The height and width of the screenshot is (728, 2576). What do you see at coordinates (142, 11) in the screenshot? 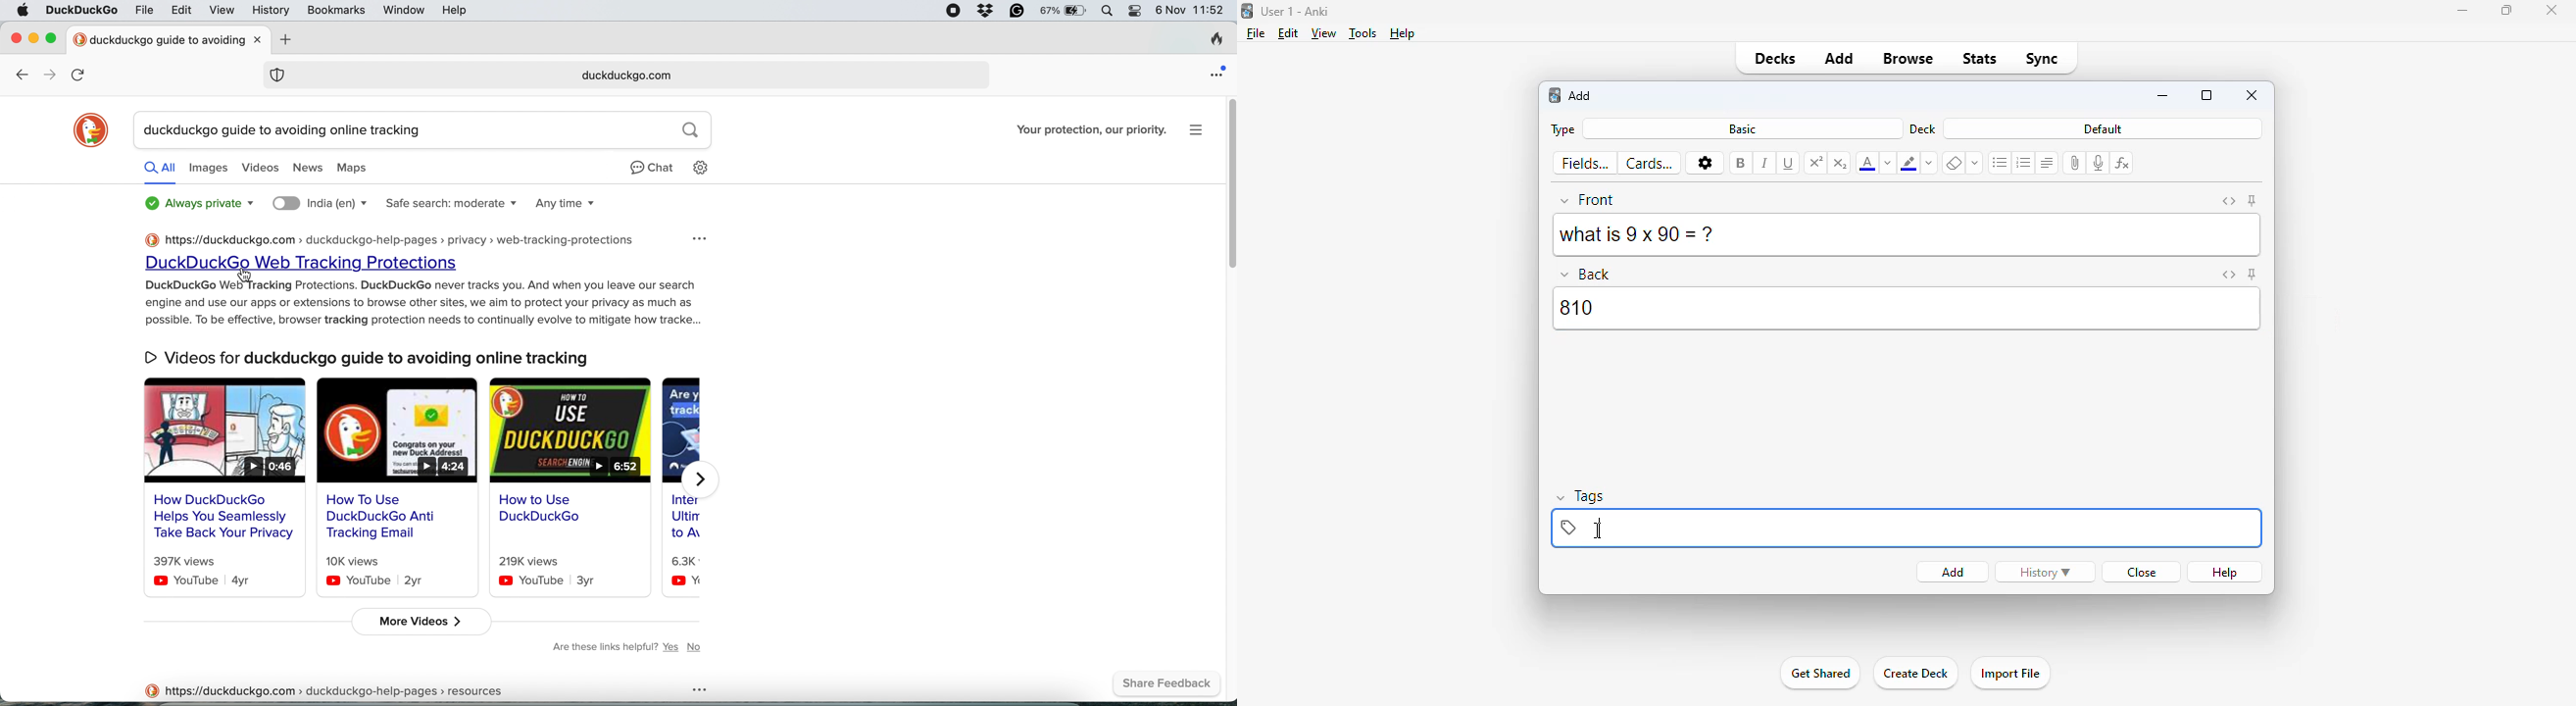
I see `file` at bounding box center [142, 11].